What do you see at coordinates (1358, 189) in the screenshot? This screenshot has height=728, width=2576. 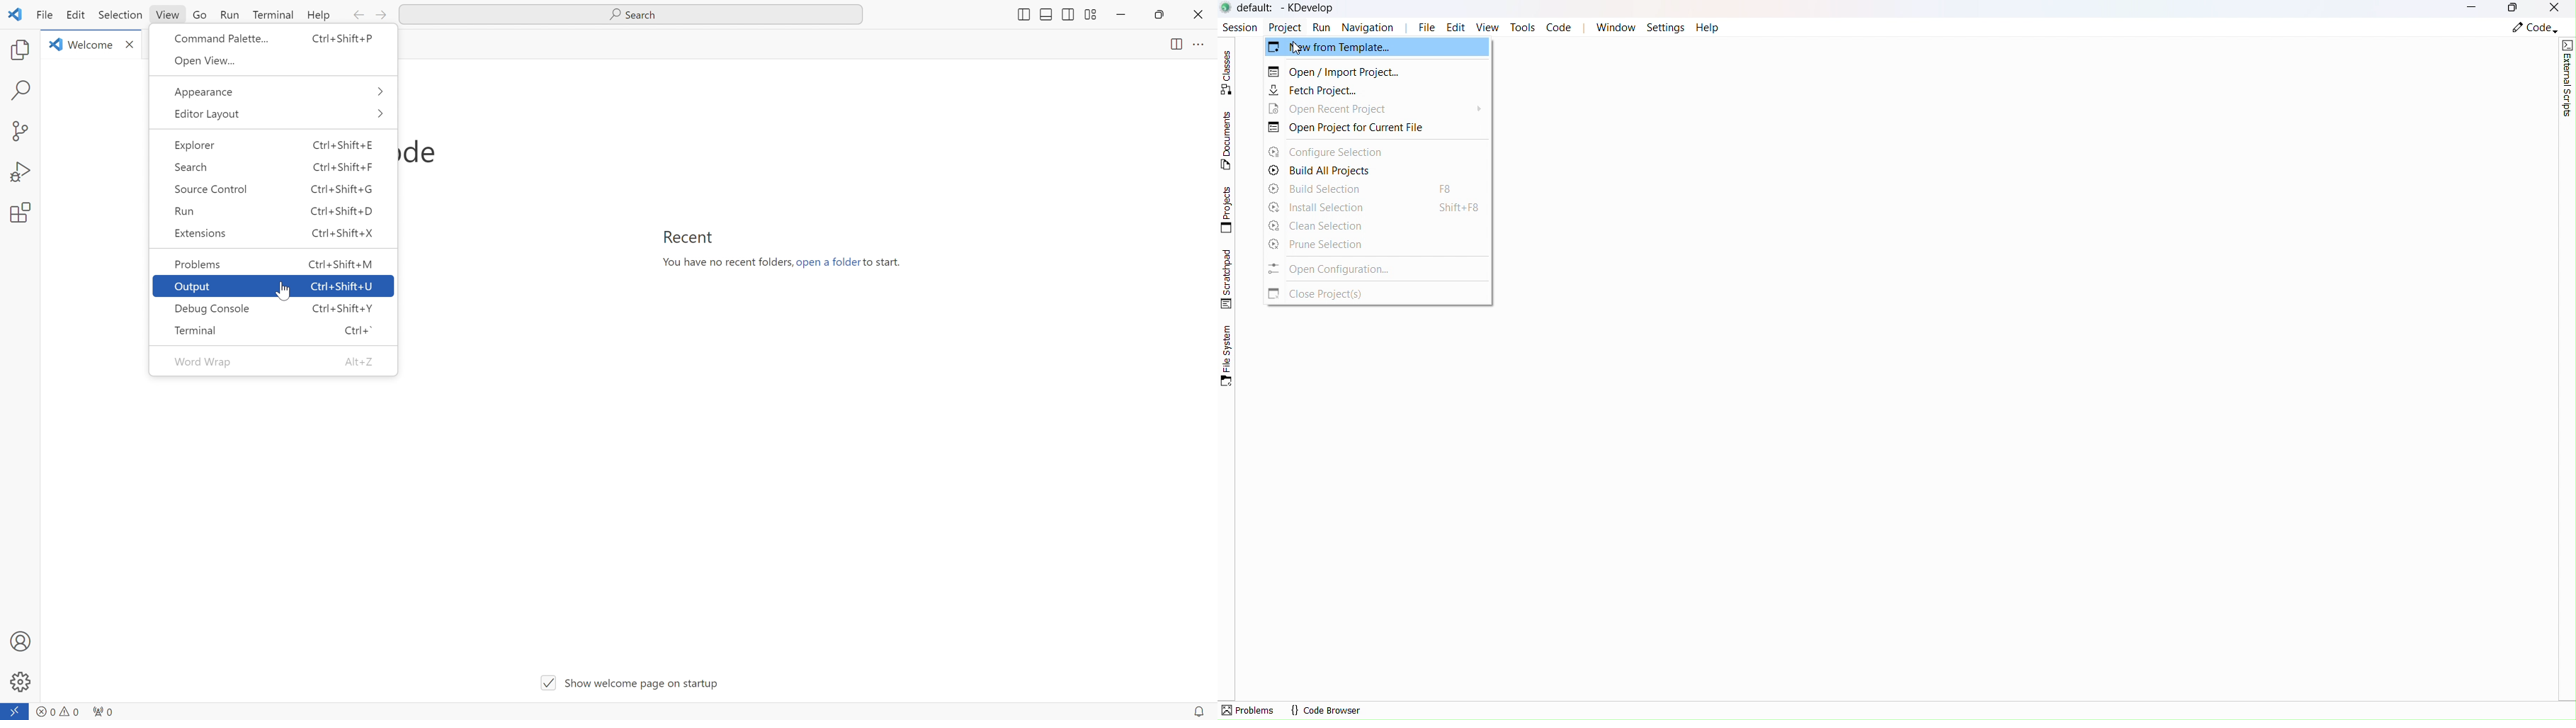 I see `Build Selection` at bounding box center [1358, 189].